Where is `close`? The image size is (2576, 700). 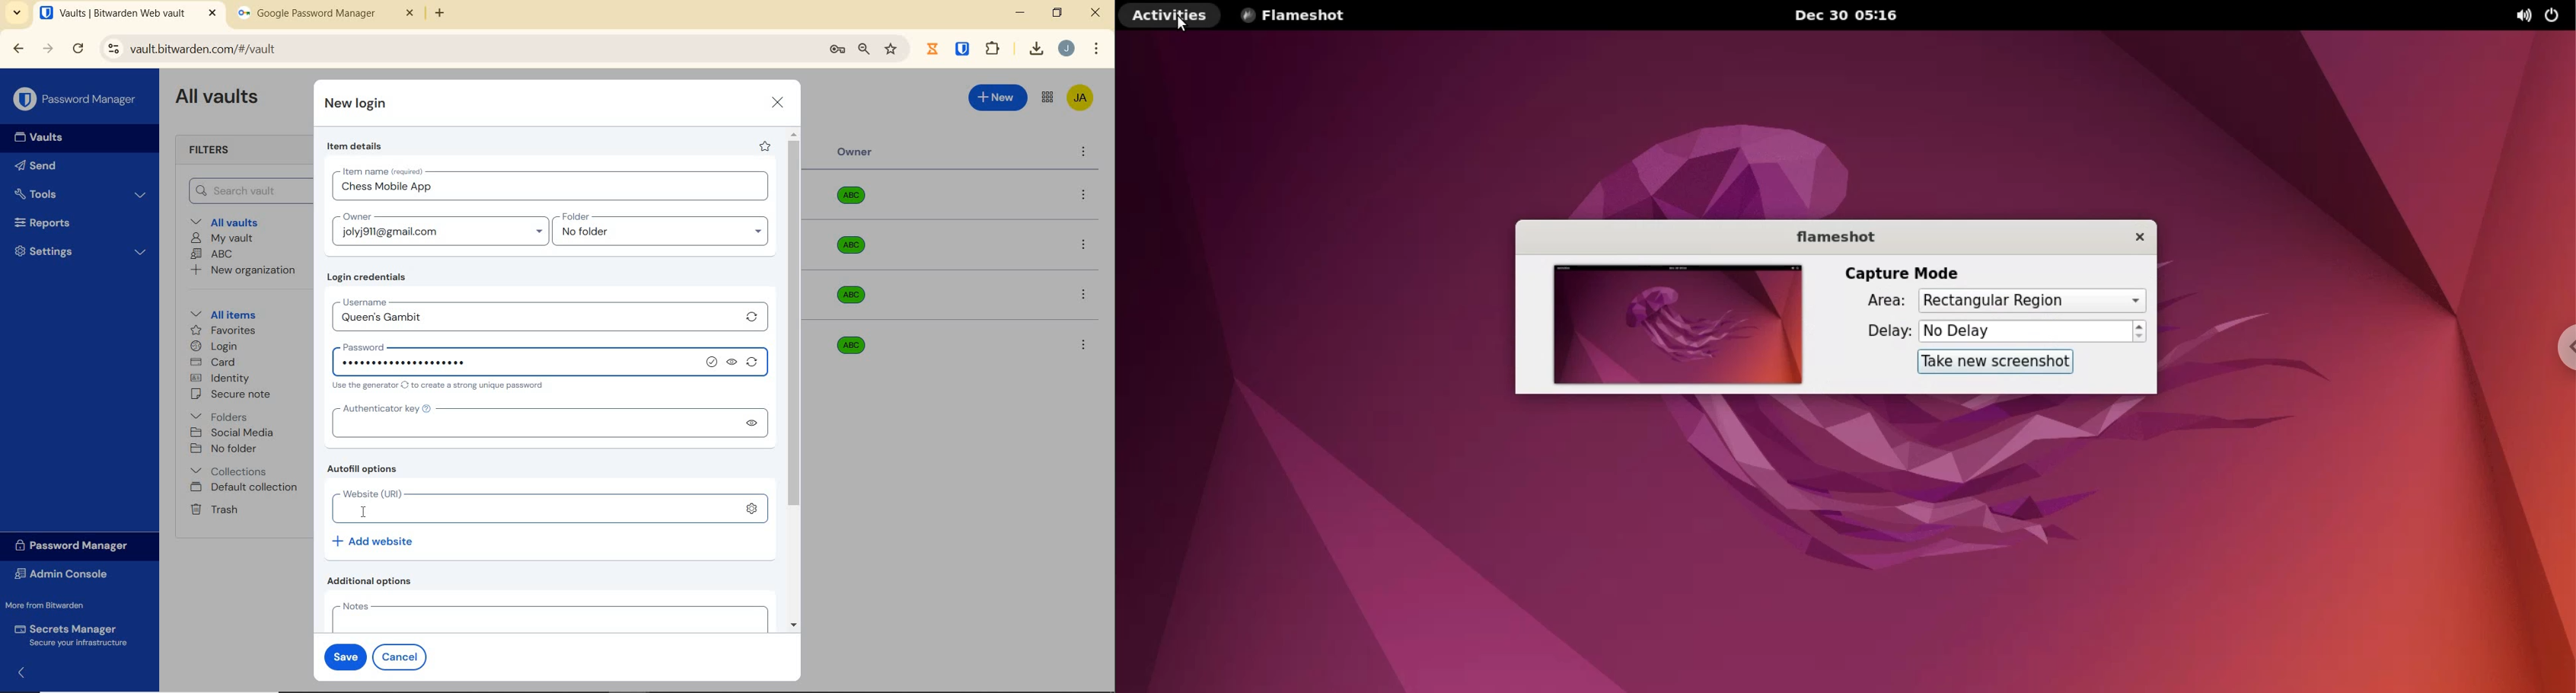 close is located at coordinates (1097, 13).